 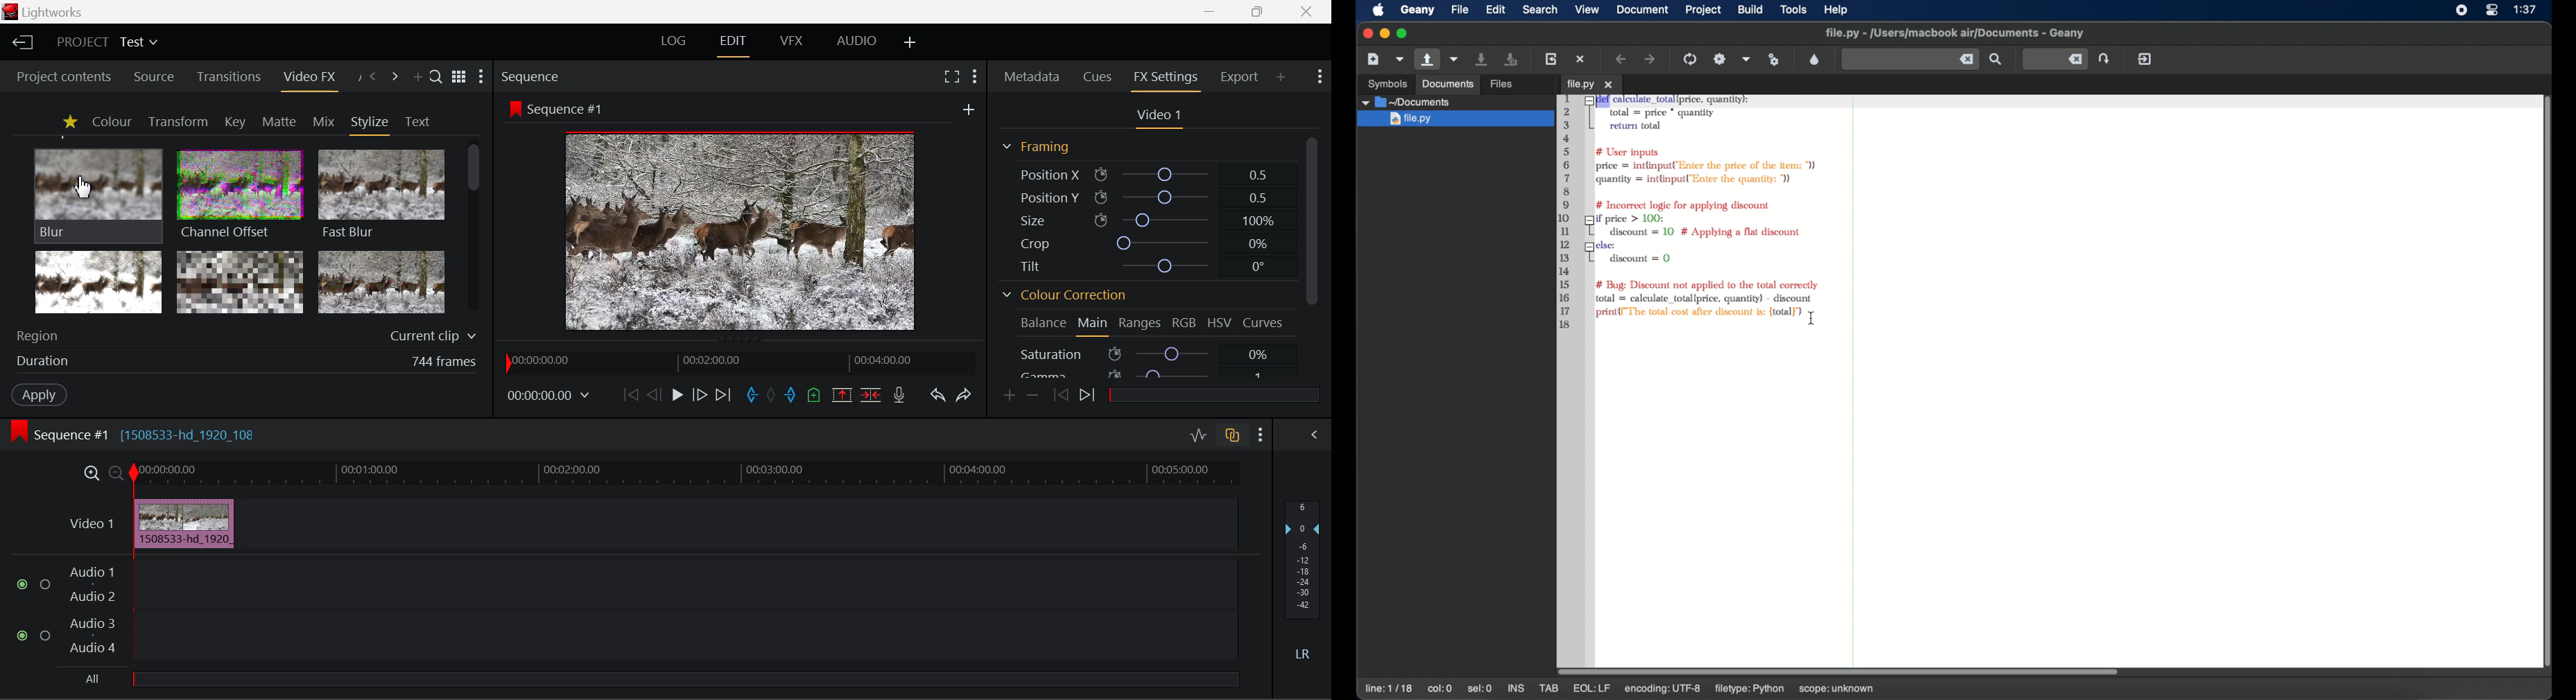 I want to click on HSV, so click(x=1220, y=324).